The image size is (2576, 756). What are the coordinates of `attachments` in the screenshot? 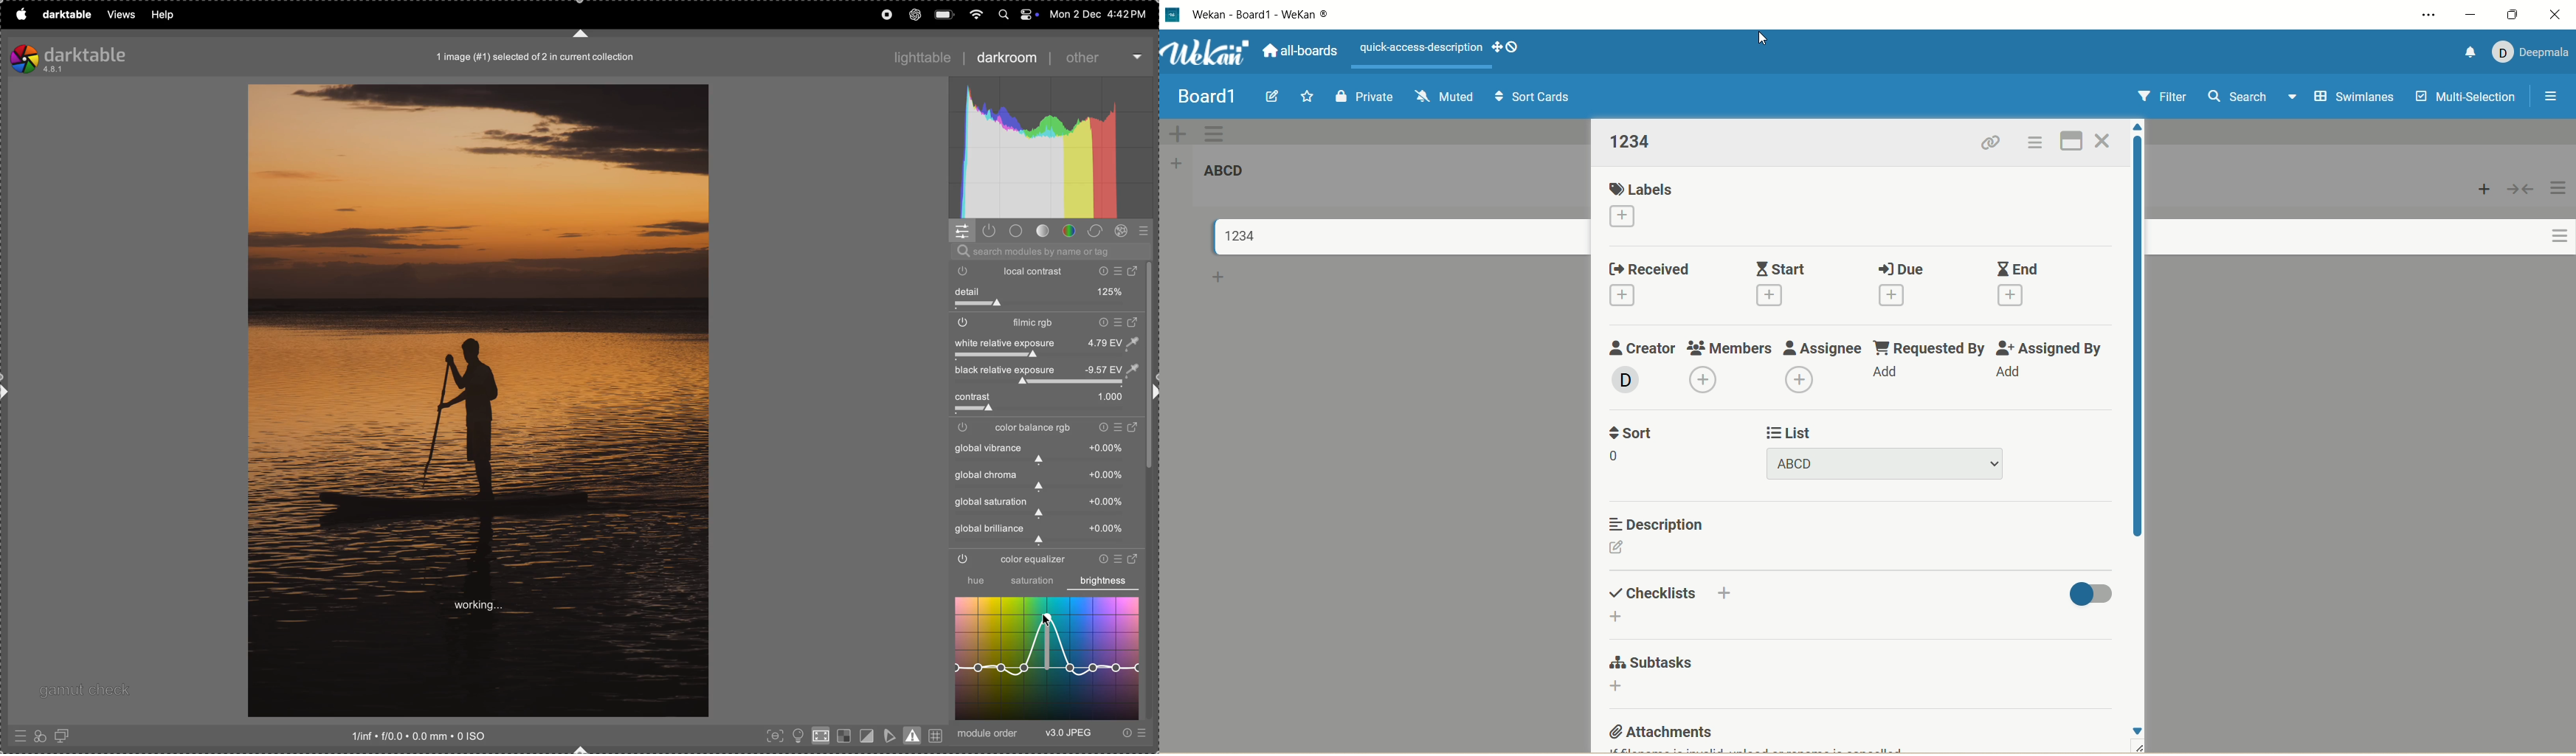 It's located at (1658, 729).